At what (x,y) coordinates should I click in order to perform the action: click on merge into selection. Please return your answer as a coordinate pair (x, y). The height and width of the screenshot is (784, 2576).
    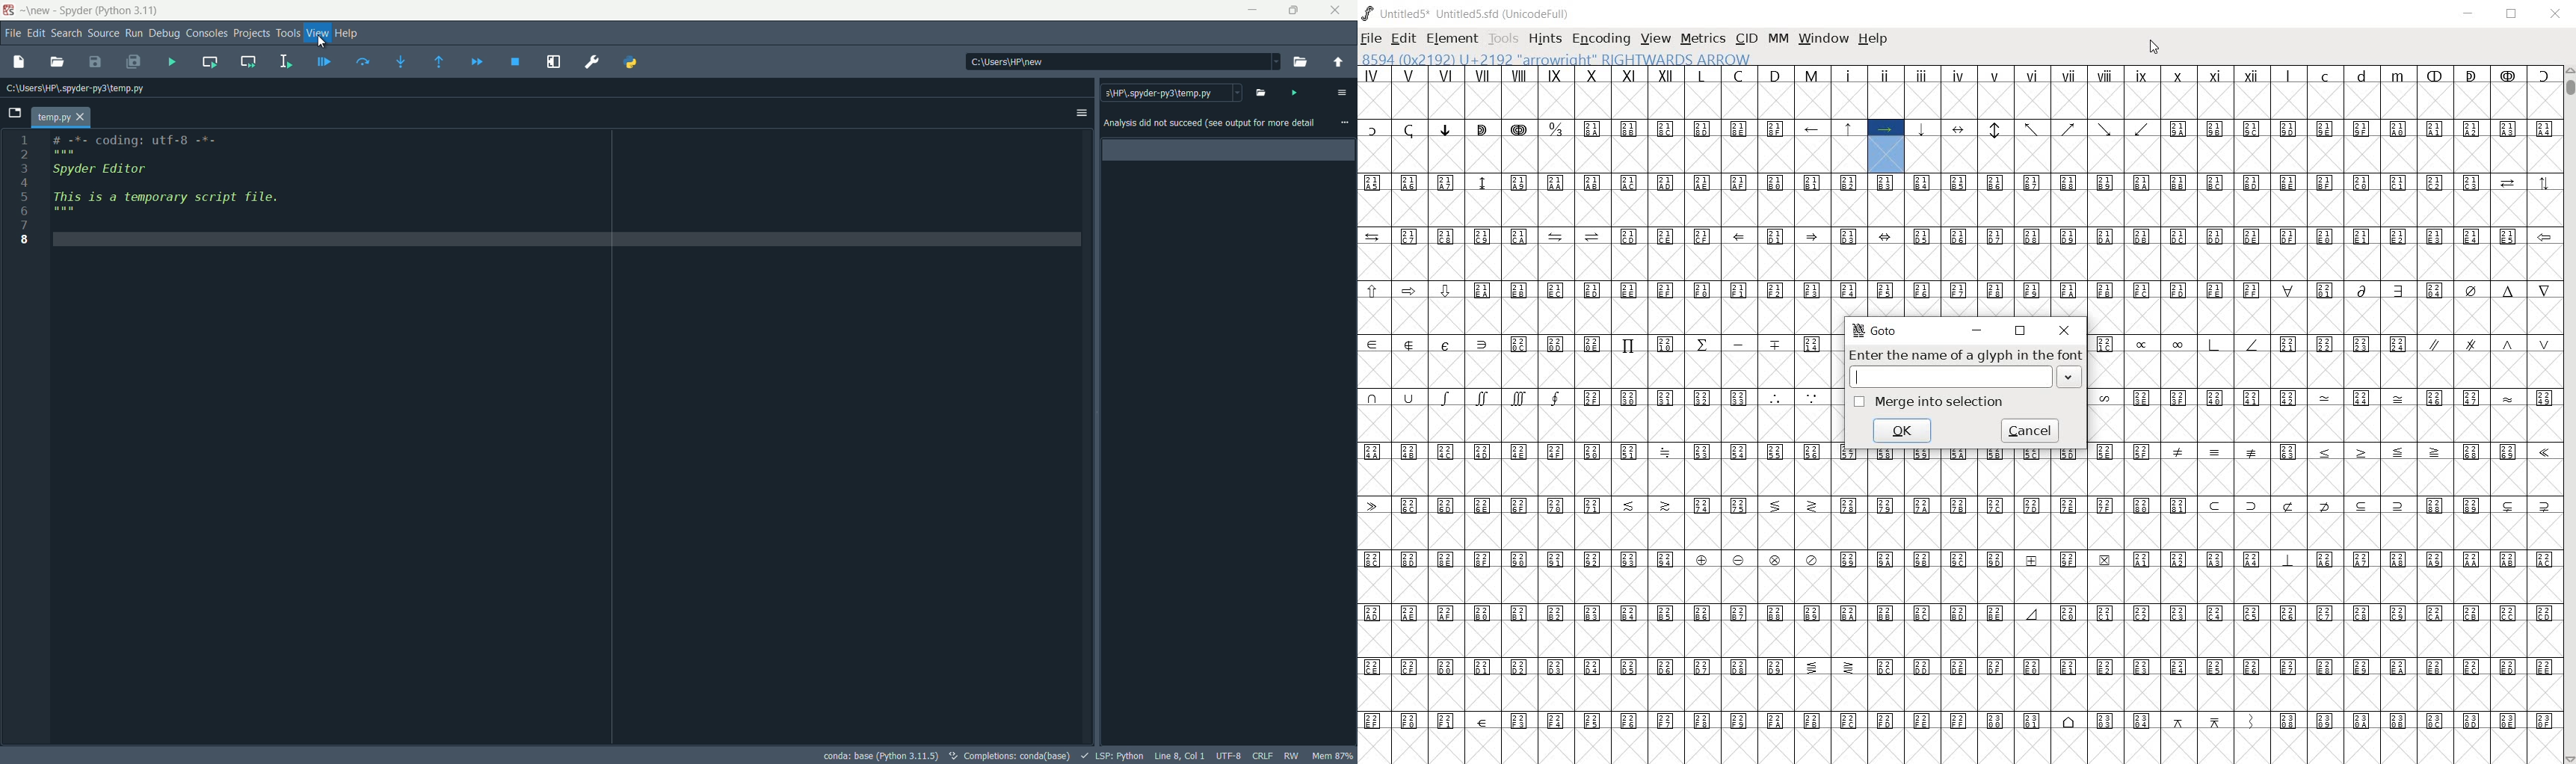
    Looking at the image, I should click on (1933, 401).